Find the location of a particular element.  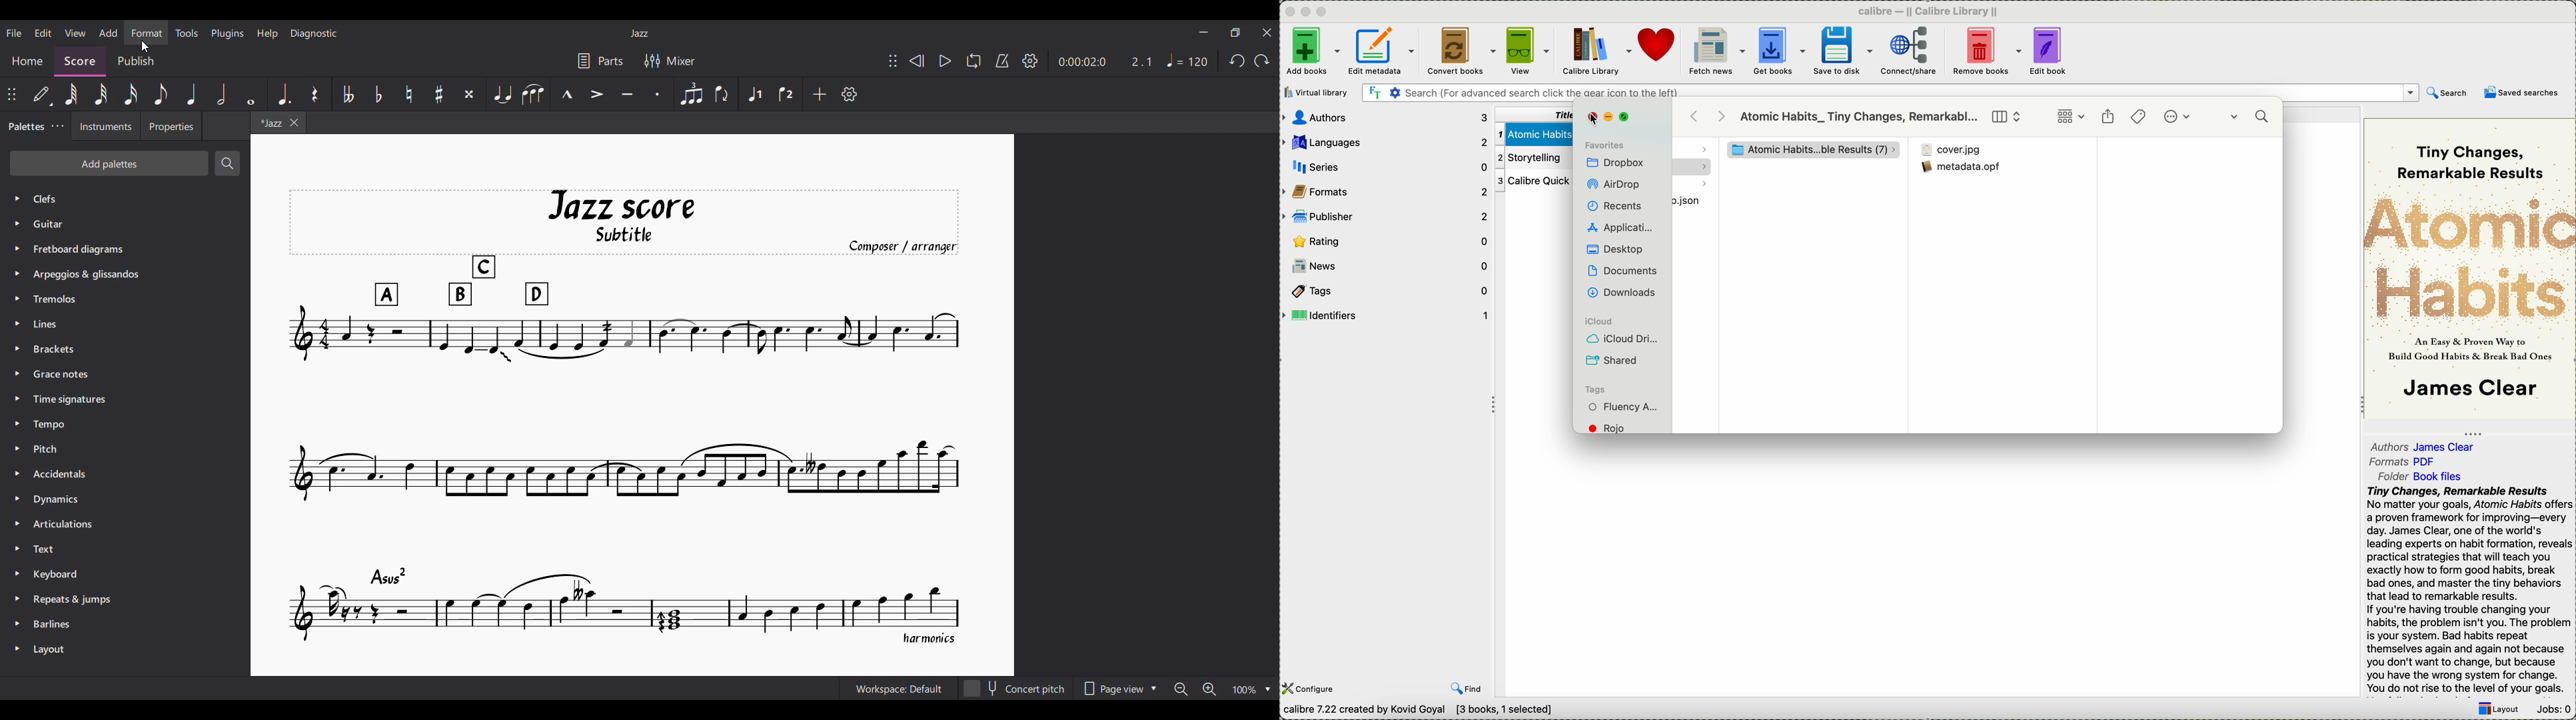

Guitar is located at coordinates (53, 225).